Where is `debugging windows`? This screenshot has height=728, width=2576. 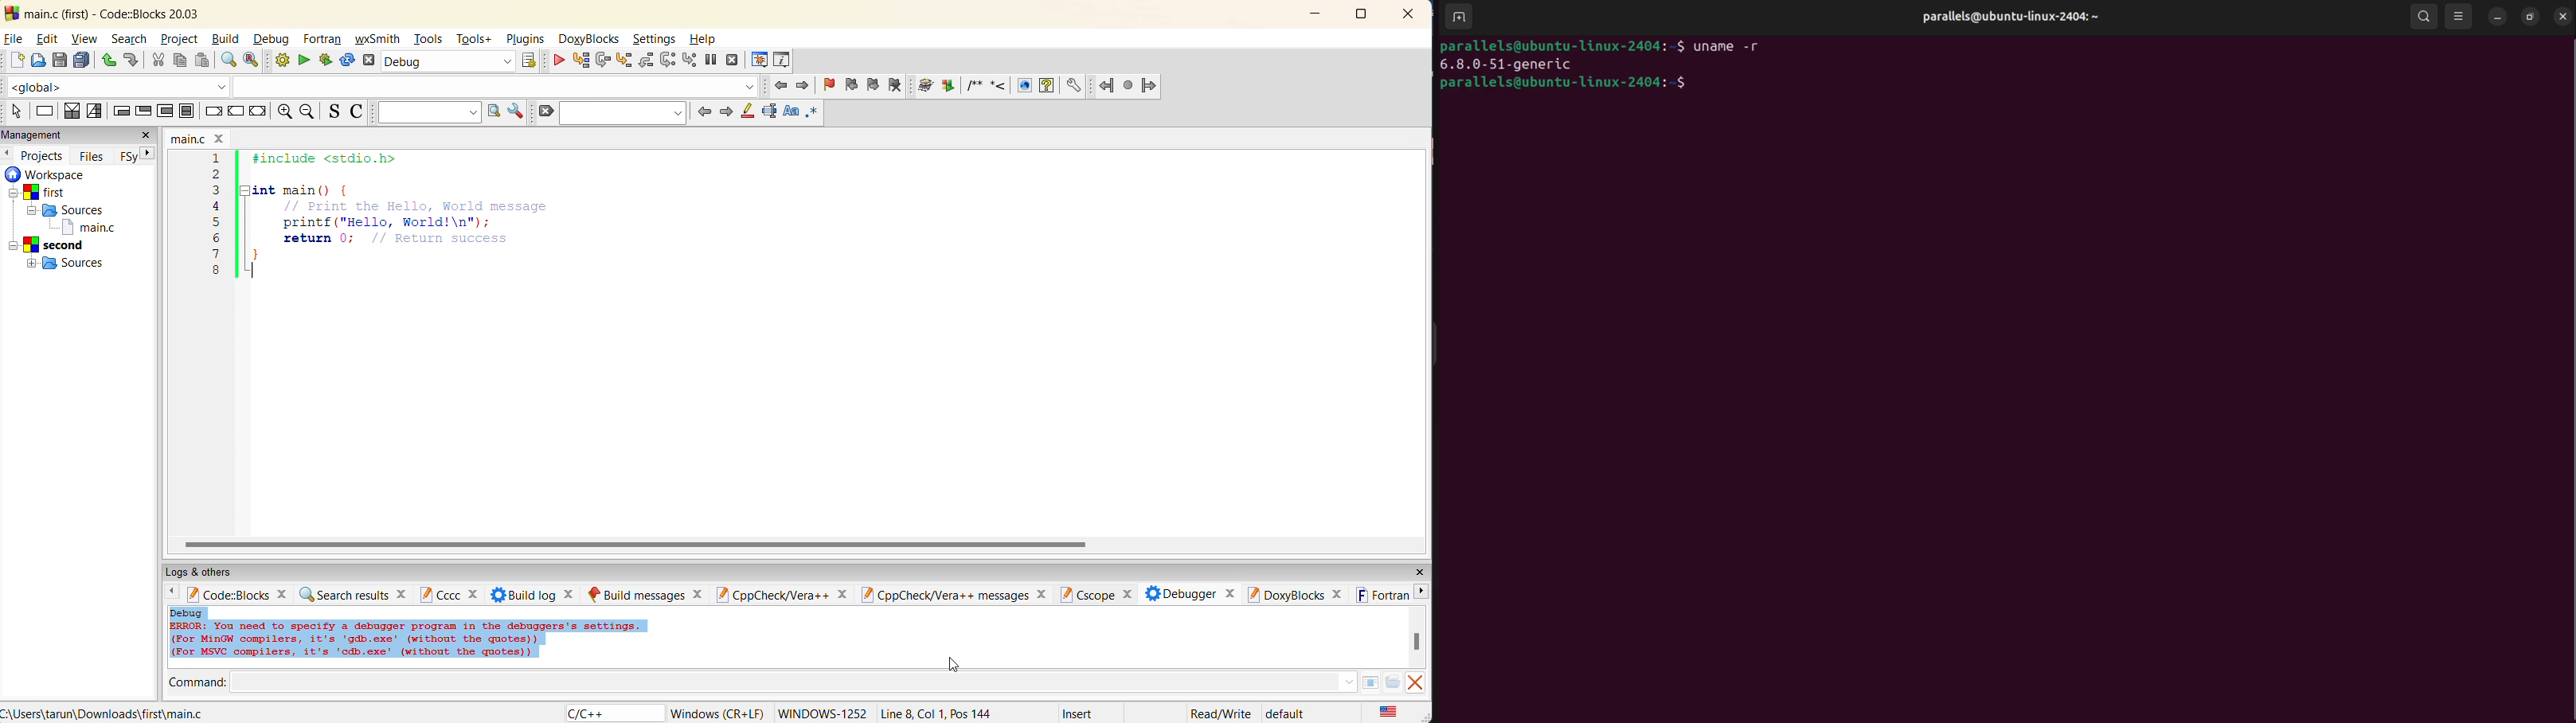
debugging windows is located at coordinates (758, 61).